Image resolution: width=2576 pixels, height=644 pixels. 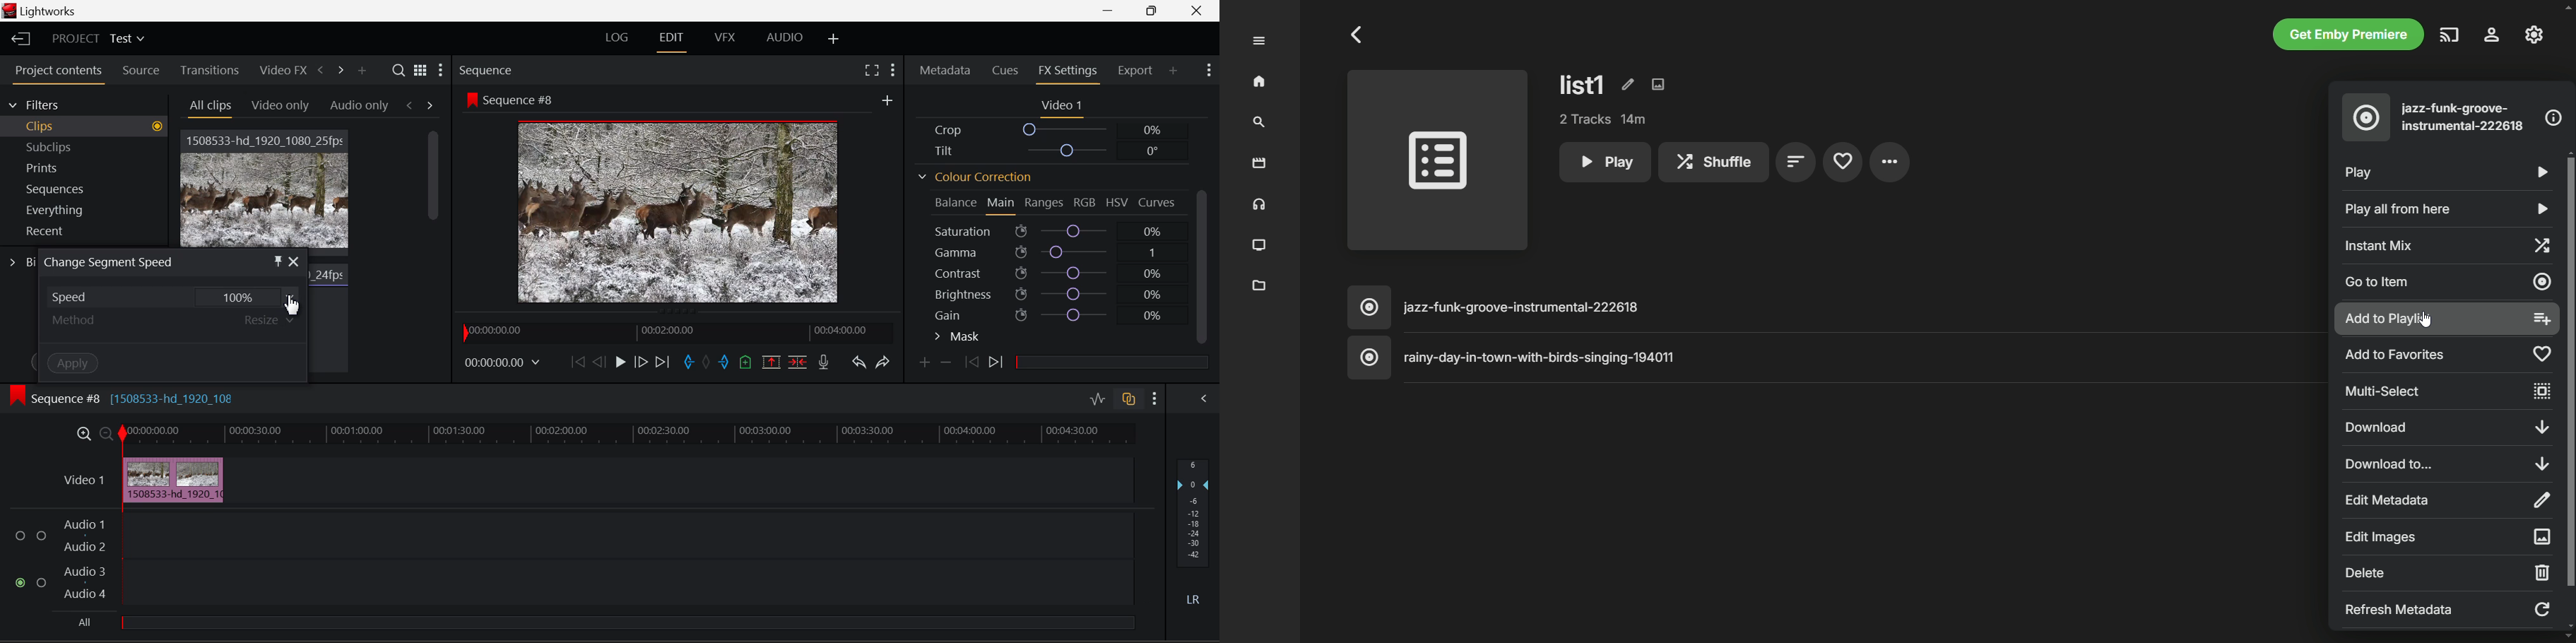 I want to click on Filters Selection, so click(x=83, y=104).